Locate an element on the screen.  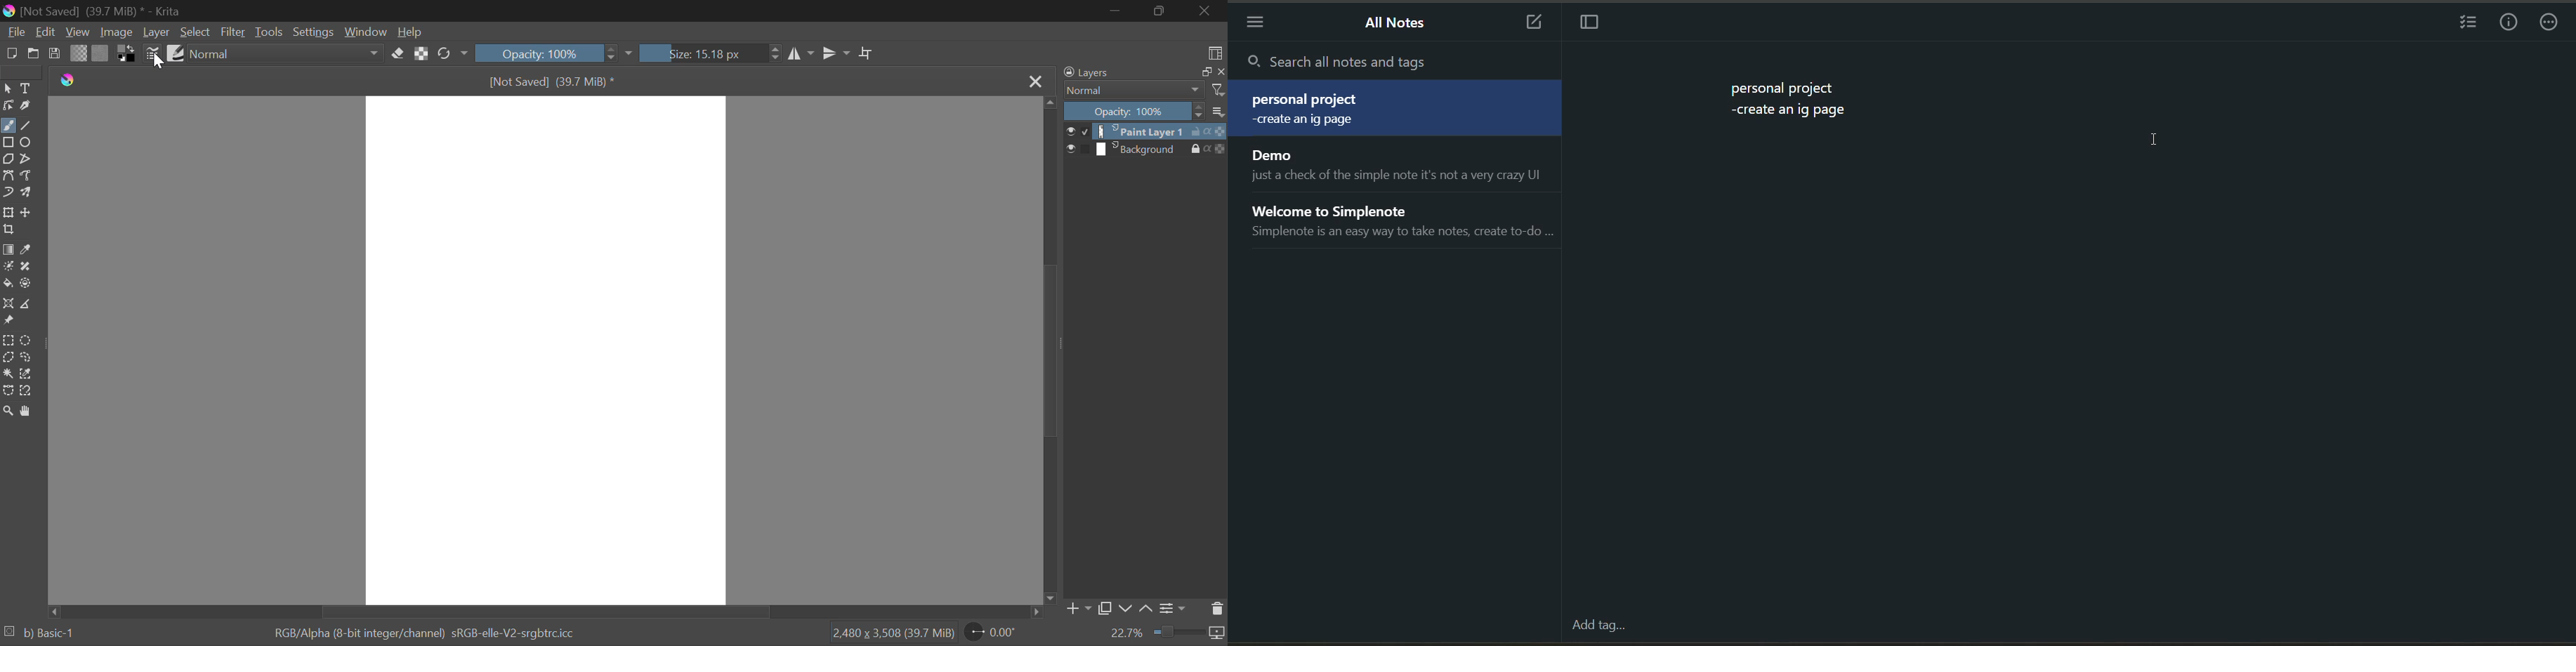
Rotate is located at coordinates (450, 54).